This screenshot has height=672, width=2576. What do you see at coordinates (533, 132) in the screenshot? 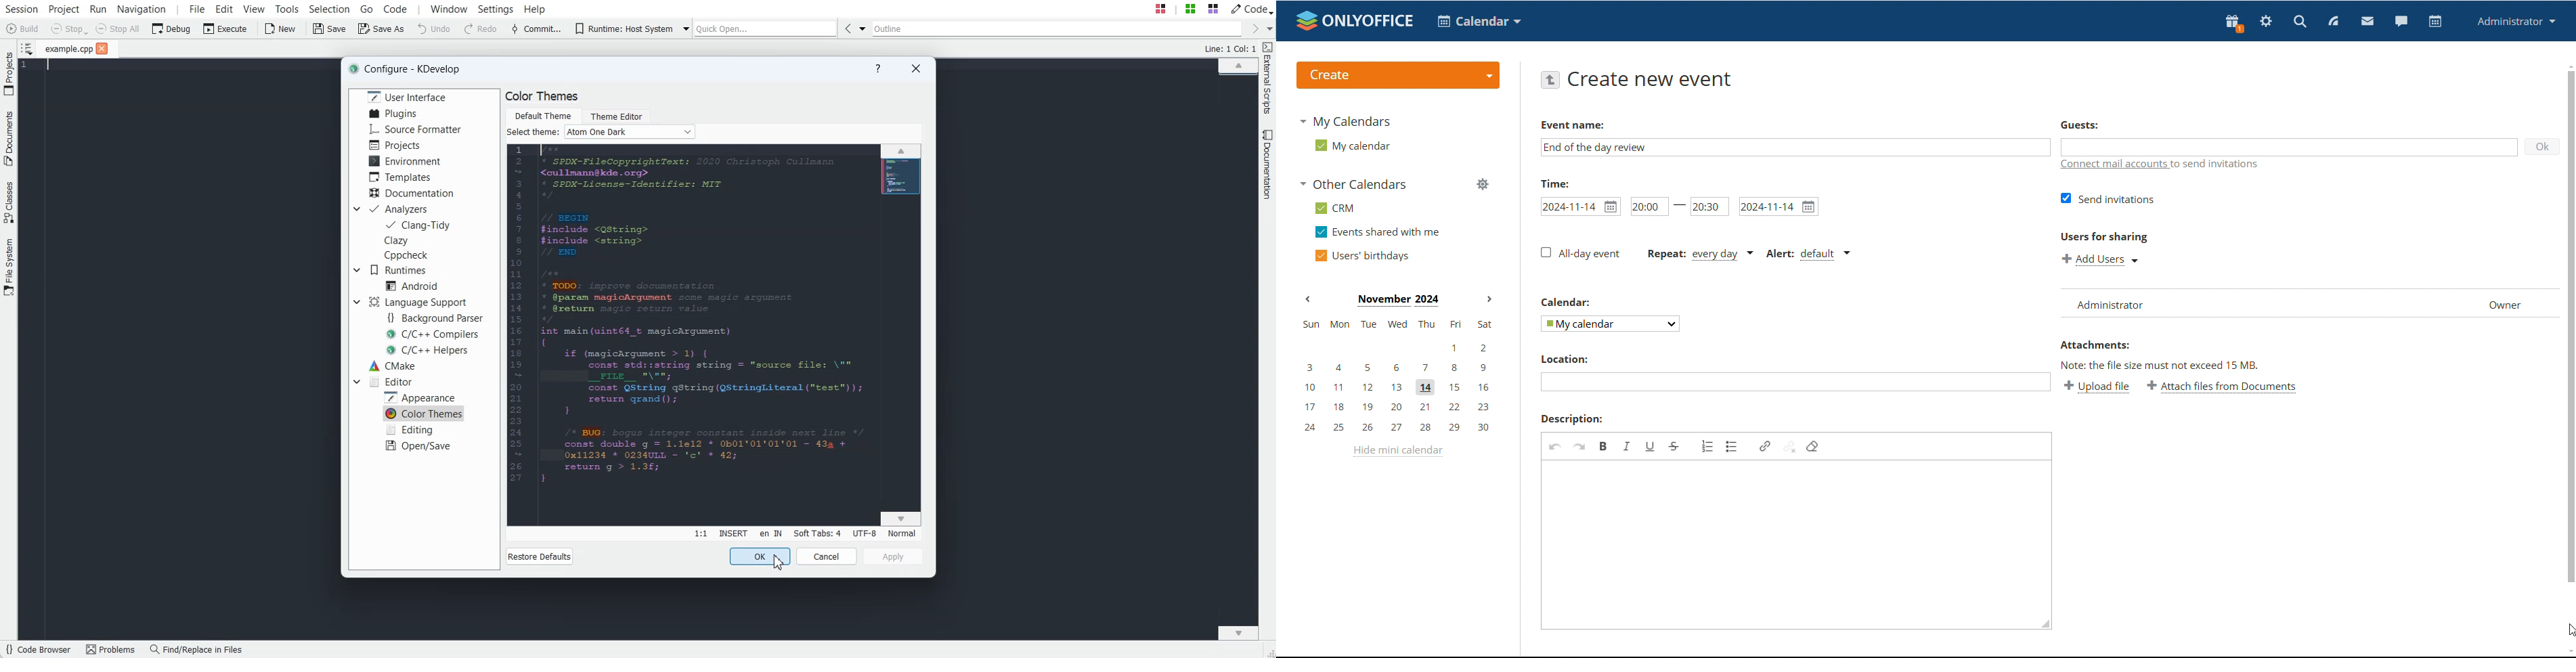
I see `Text` at bounding box center [533, 132].